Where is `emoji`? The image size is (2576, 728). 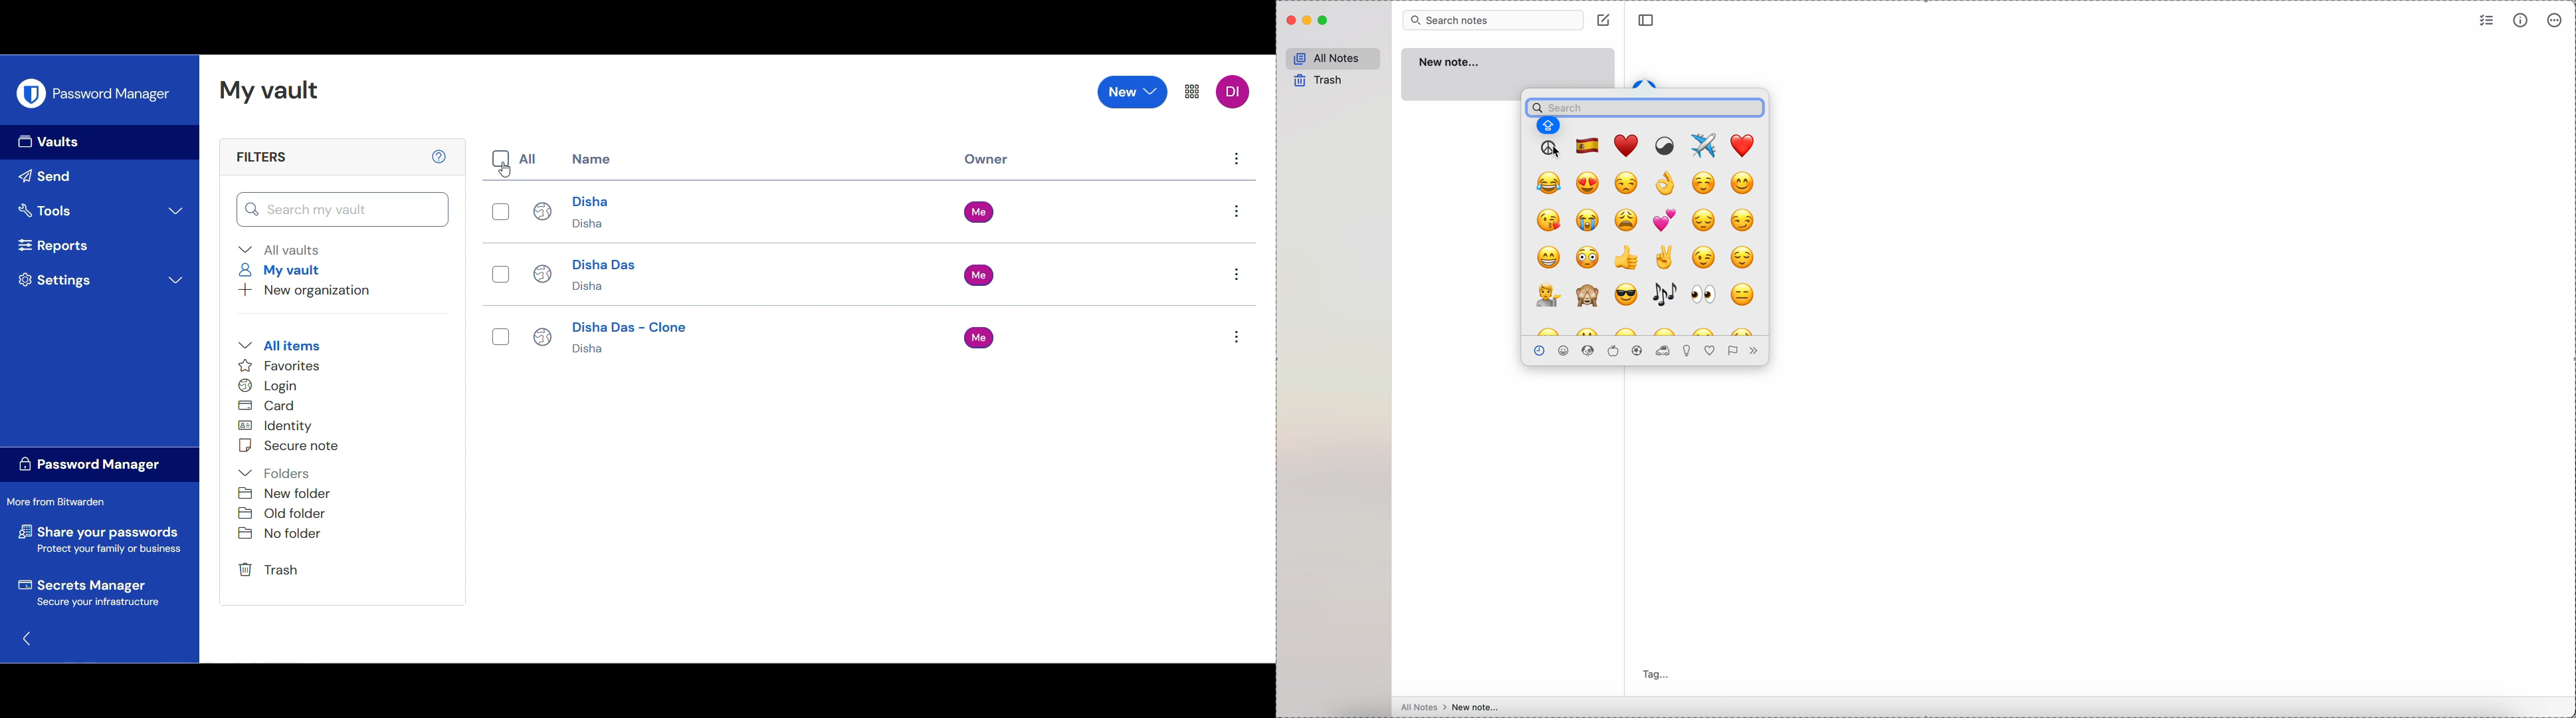
emoji is located at coordinates (1627, 182).